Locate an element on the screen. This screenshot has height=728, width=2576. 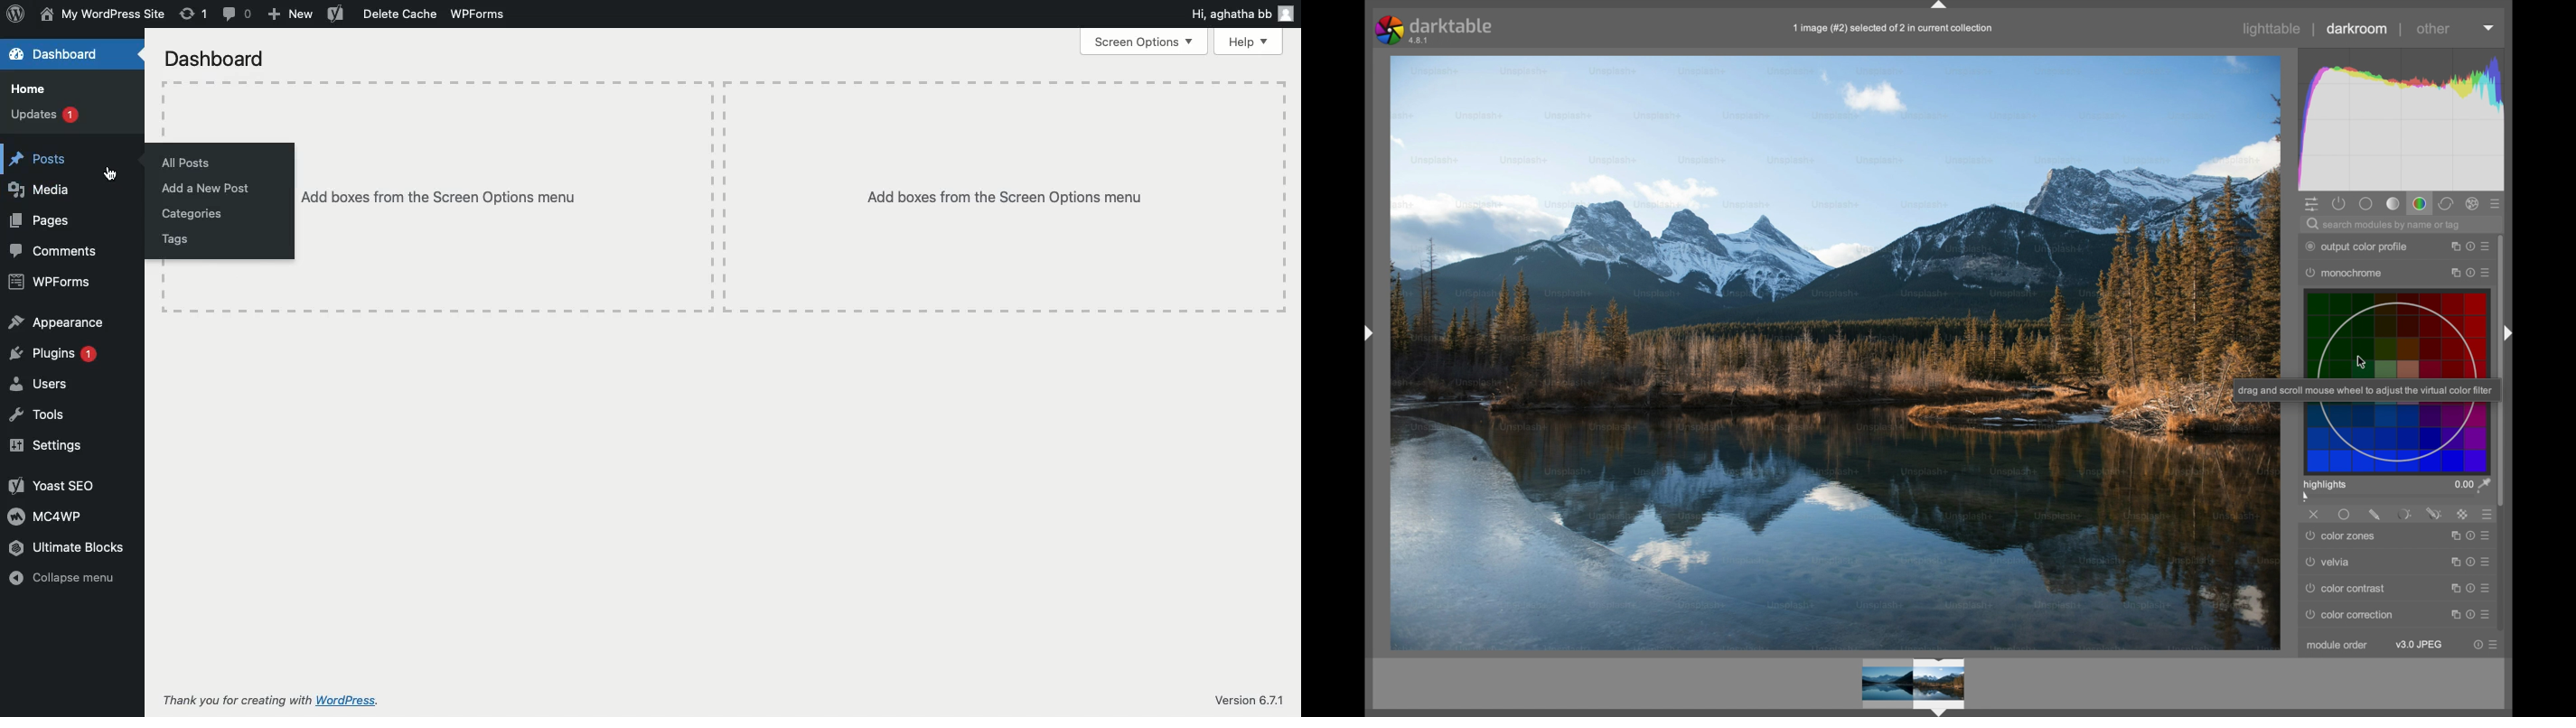
Revision is located at coordinates (194, 15).